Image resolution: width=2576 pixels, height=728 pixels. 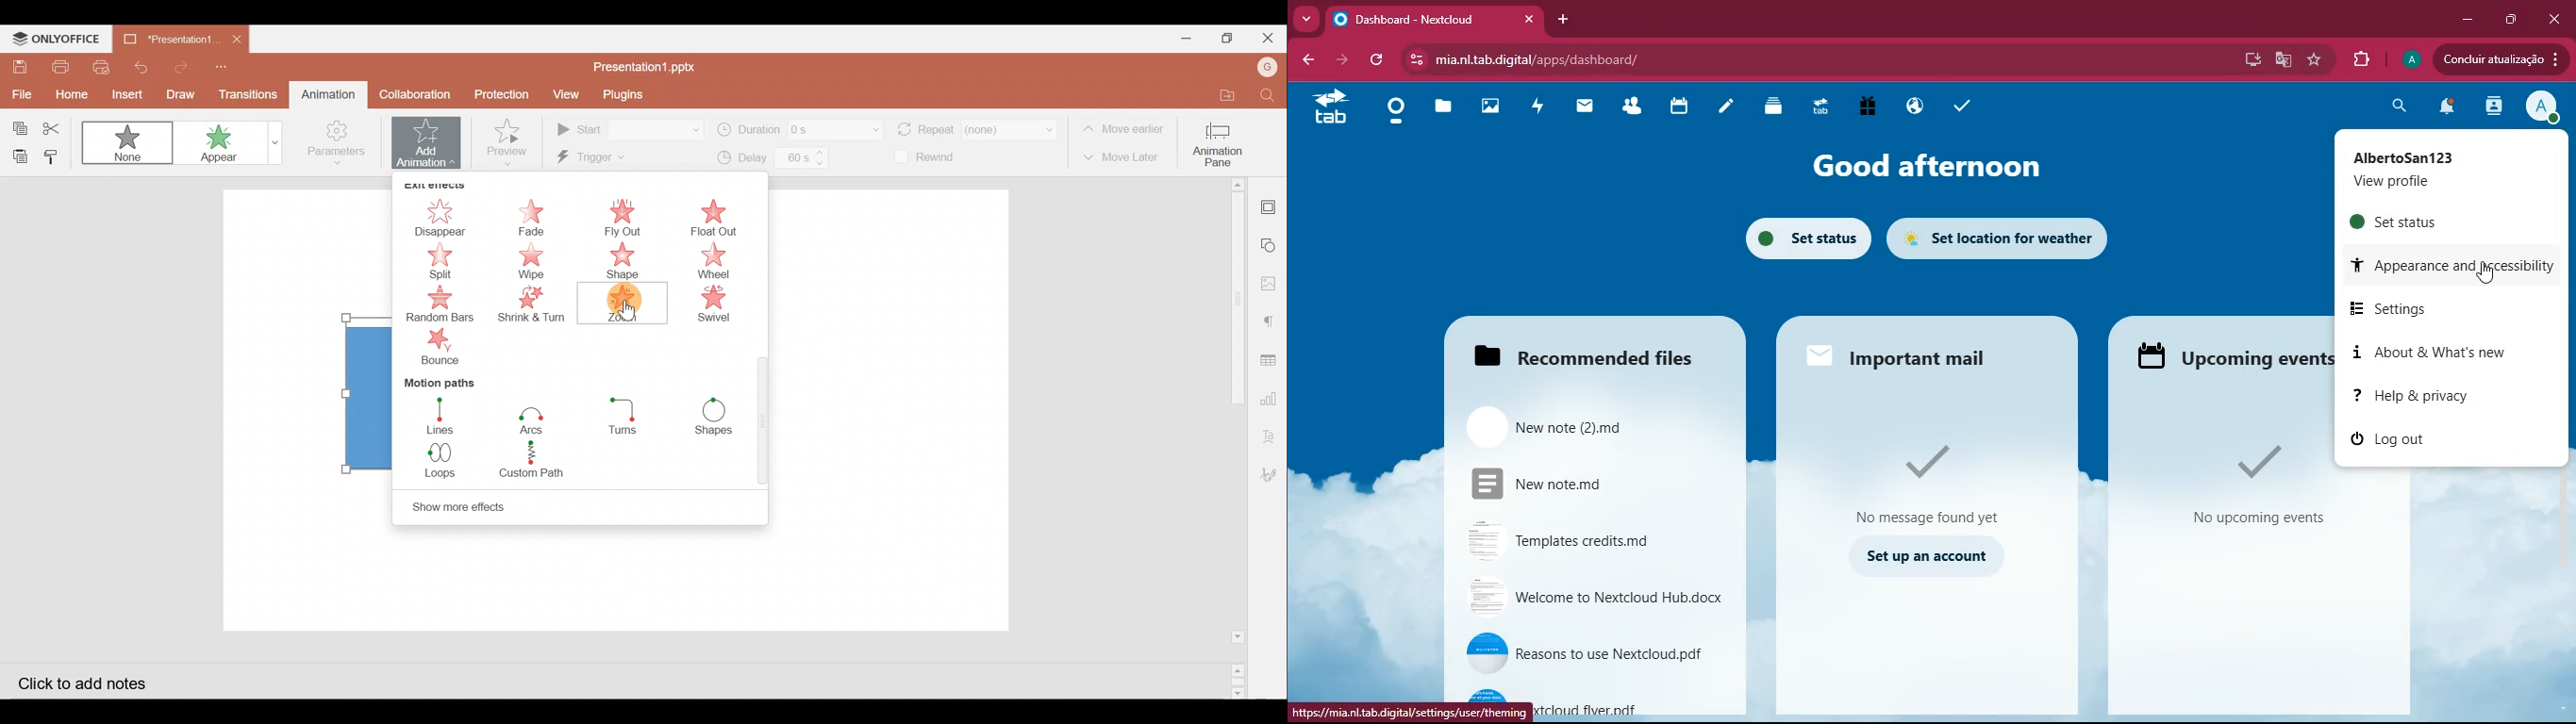 What do you see at coordinates (1232, 438) in the screenshot?
I see `Scroll bar` at bounding box center [1232, 438].